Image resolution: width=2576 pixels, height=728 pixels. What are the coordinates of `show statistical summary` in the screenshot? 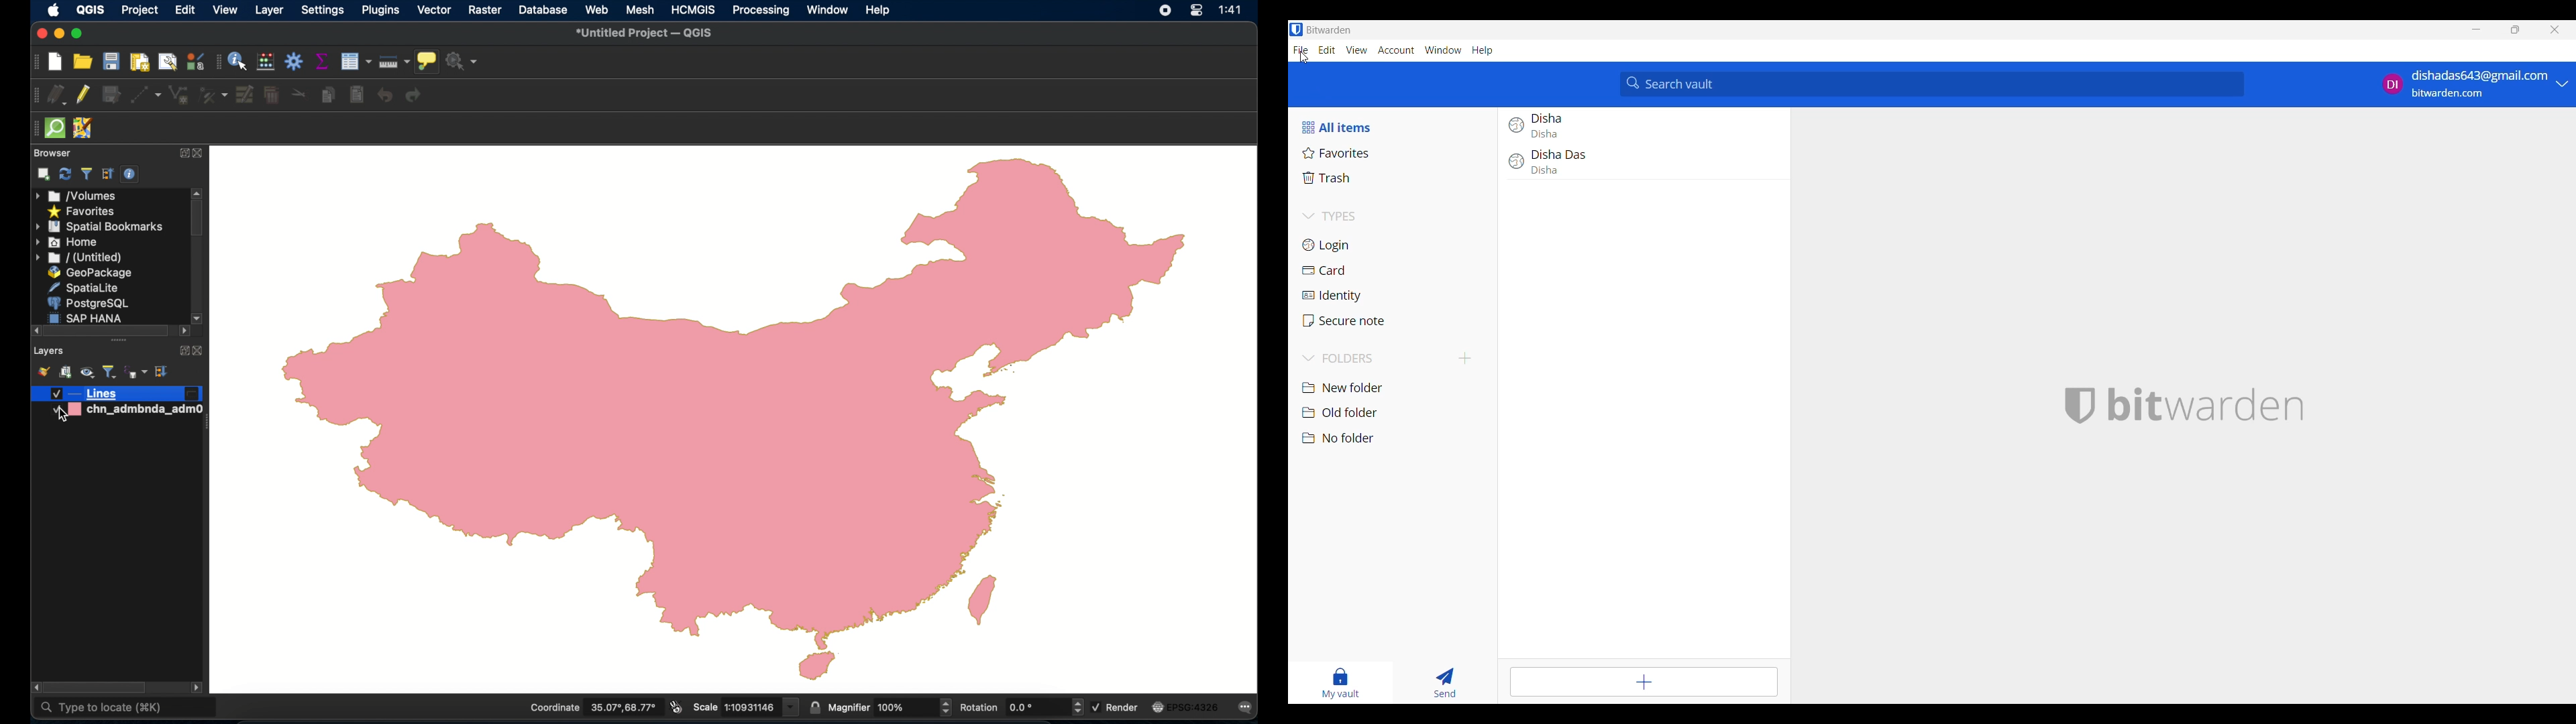 It's located at (320, 60).